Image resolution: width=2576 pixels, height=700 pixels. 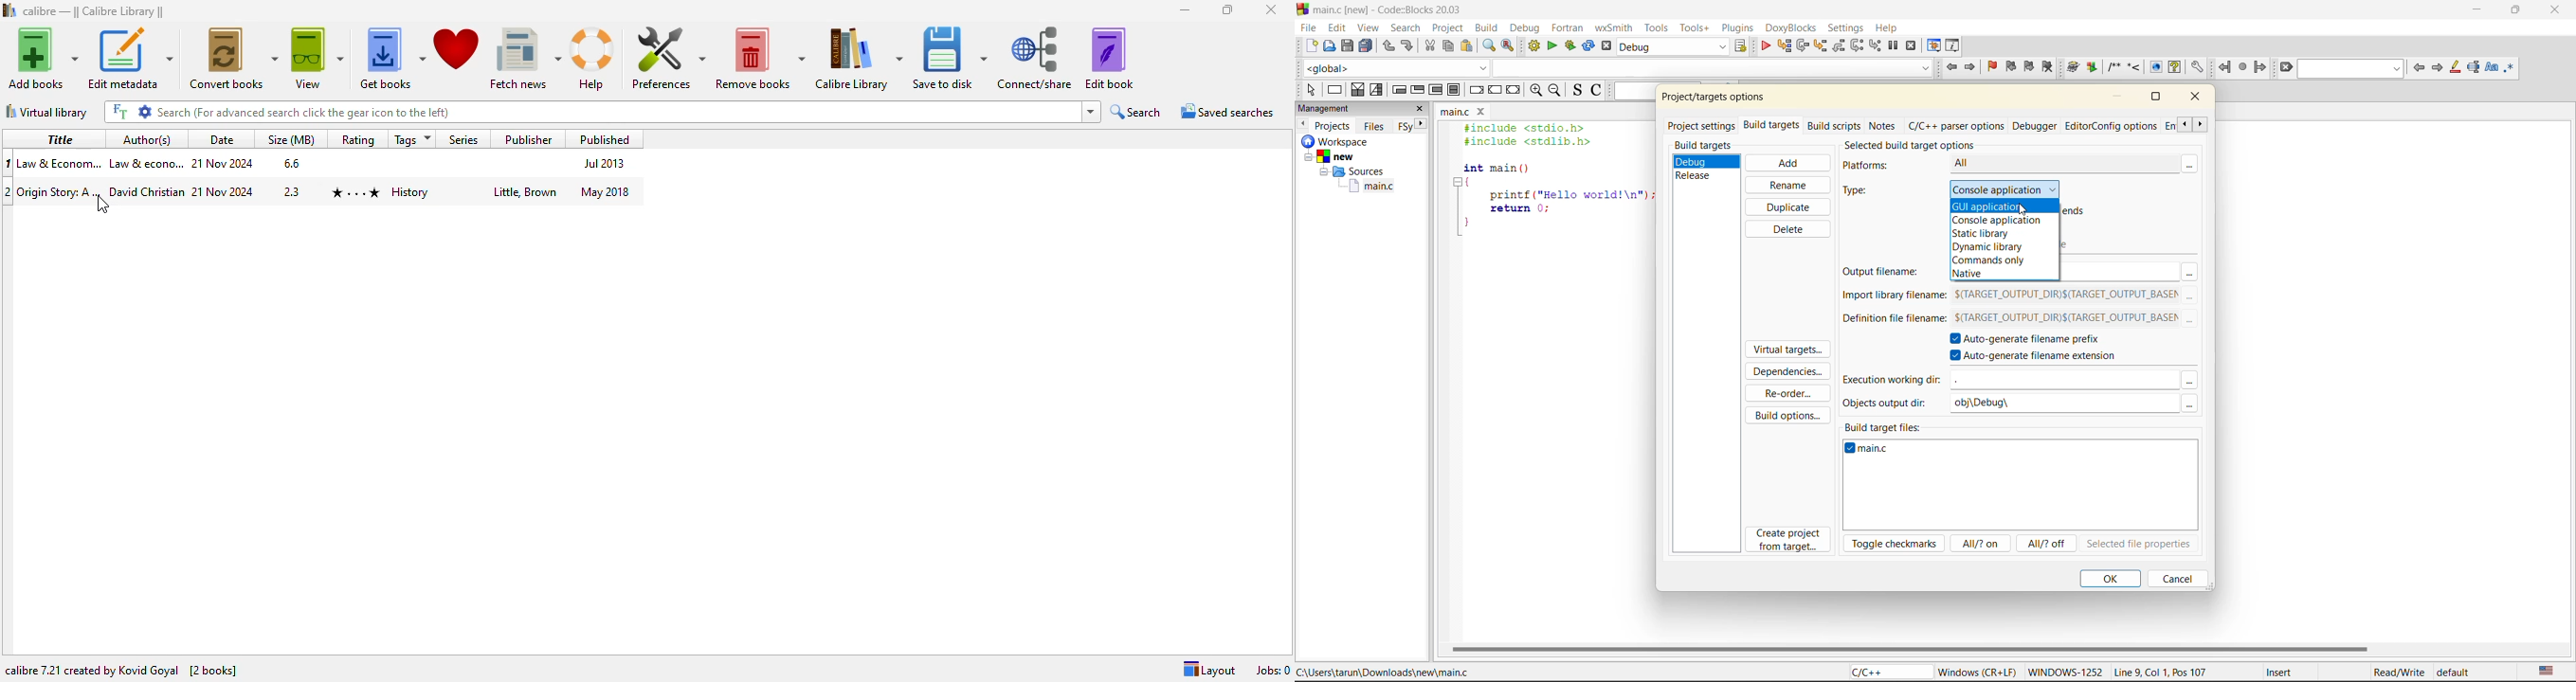 I want to click on WINDOWWS-1252, so click(x=2068, y=671).